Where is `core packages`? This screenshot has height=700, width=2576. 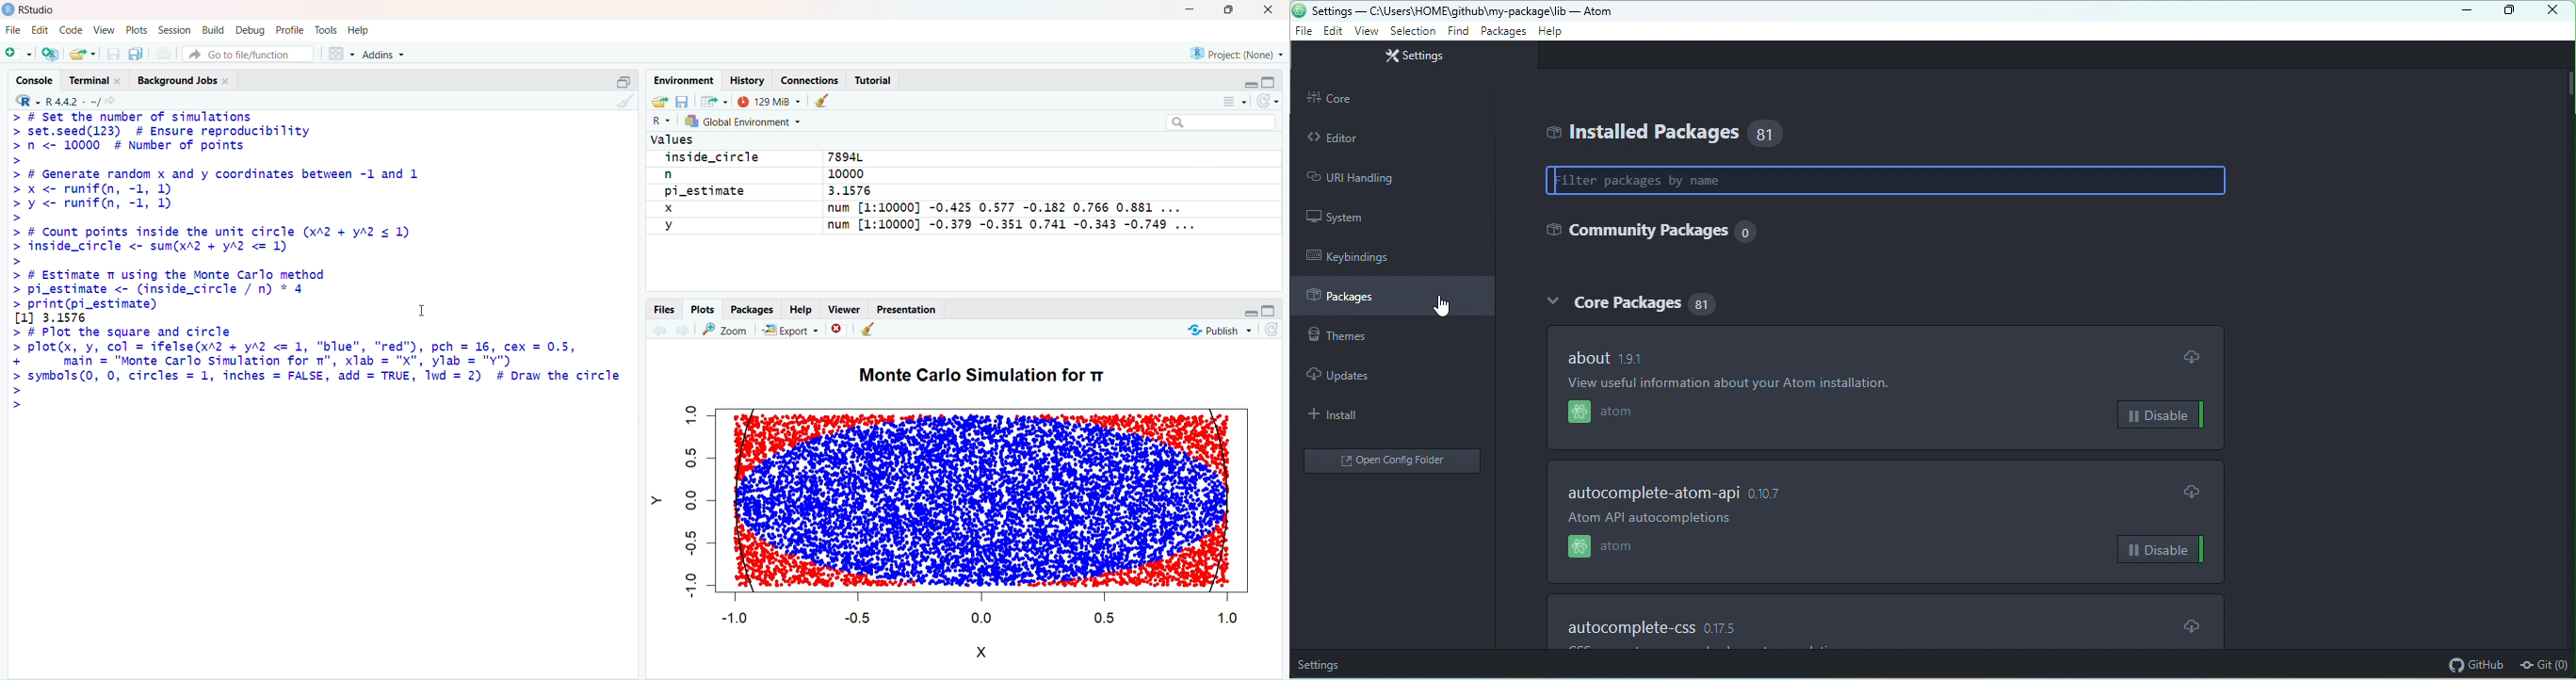 core packages is located at coordinates (1612, 301).